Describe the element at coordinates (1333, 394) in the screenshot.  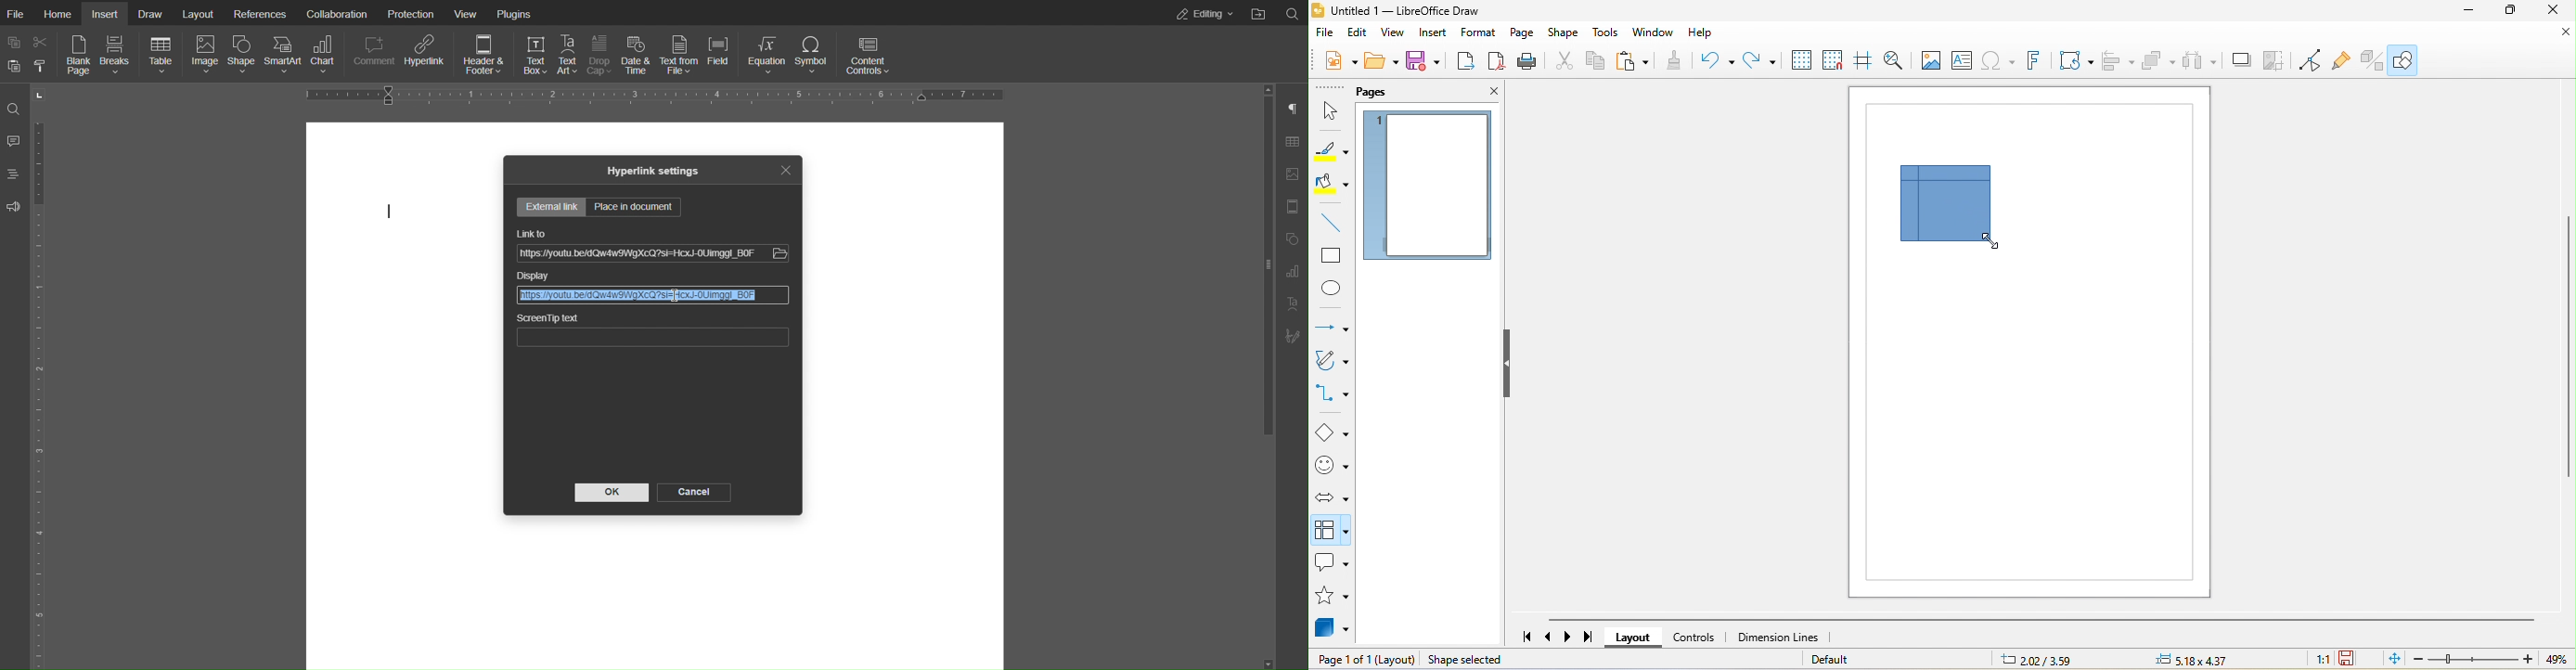
I see `connectors` at that location.